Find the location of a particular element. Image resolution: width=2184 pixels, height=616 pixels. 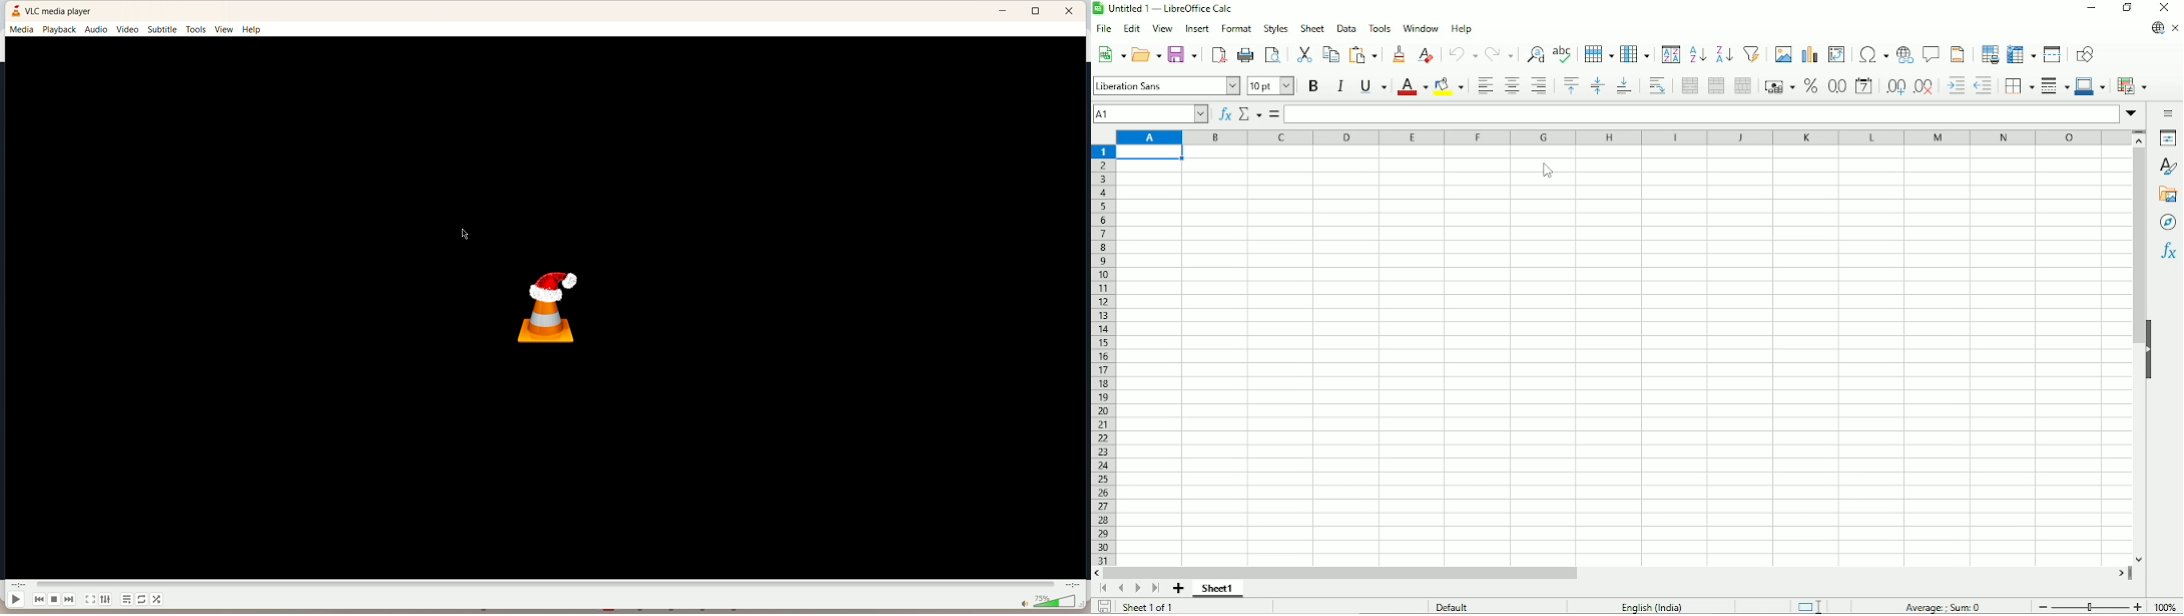

Increase indent is located at coordinates (1954, 87).